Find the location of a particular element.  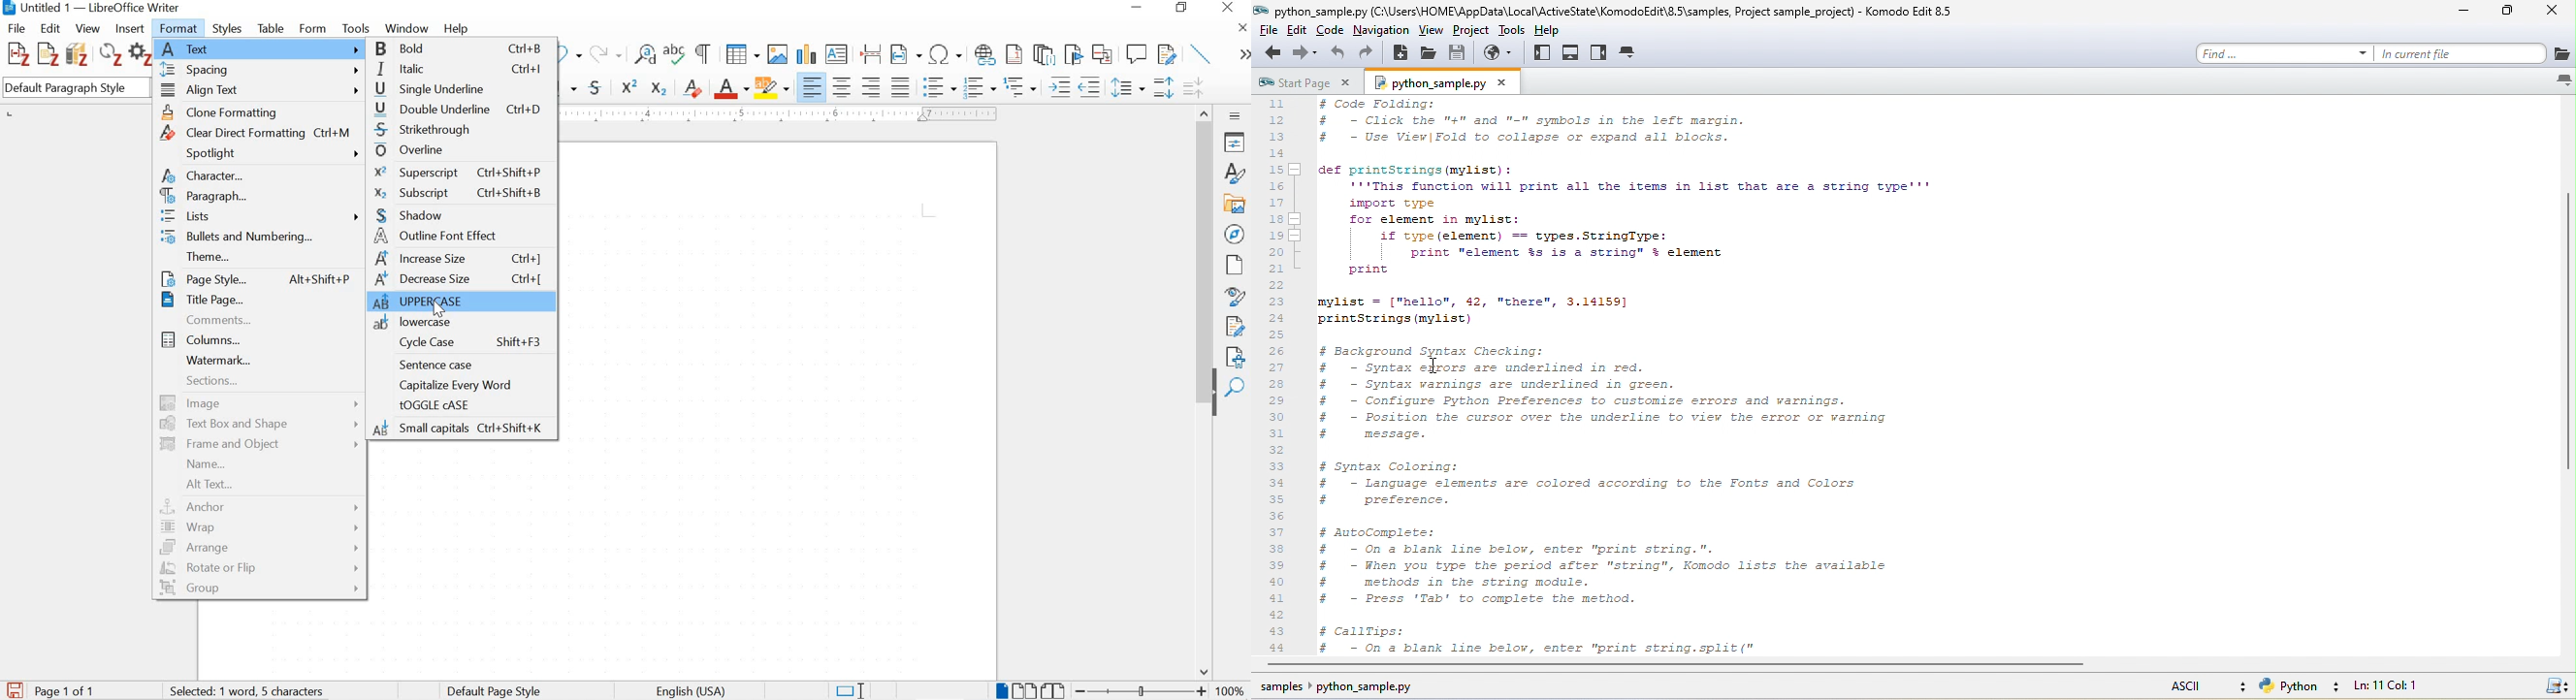

add note is located at coordinates (48, 53).